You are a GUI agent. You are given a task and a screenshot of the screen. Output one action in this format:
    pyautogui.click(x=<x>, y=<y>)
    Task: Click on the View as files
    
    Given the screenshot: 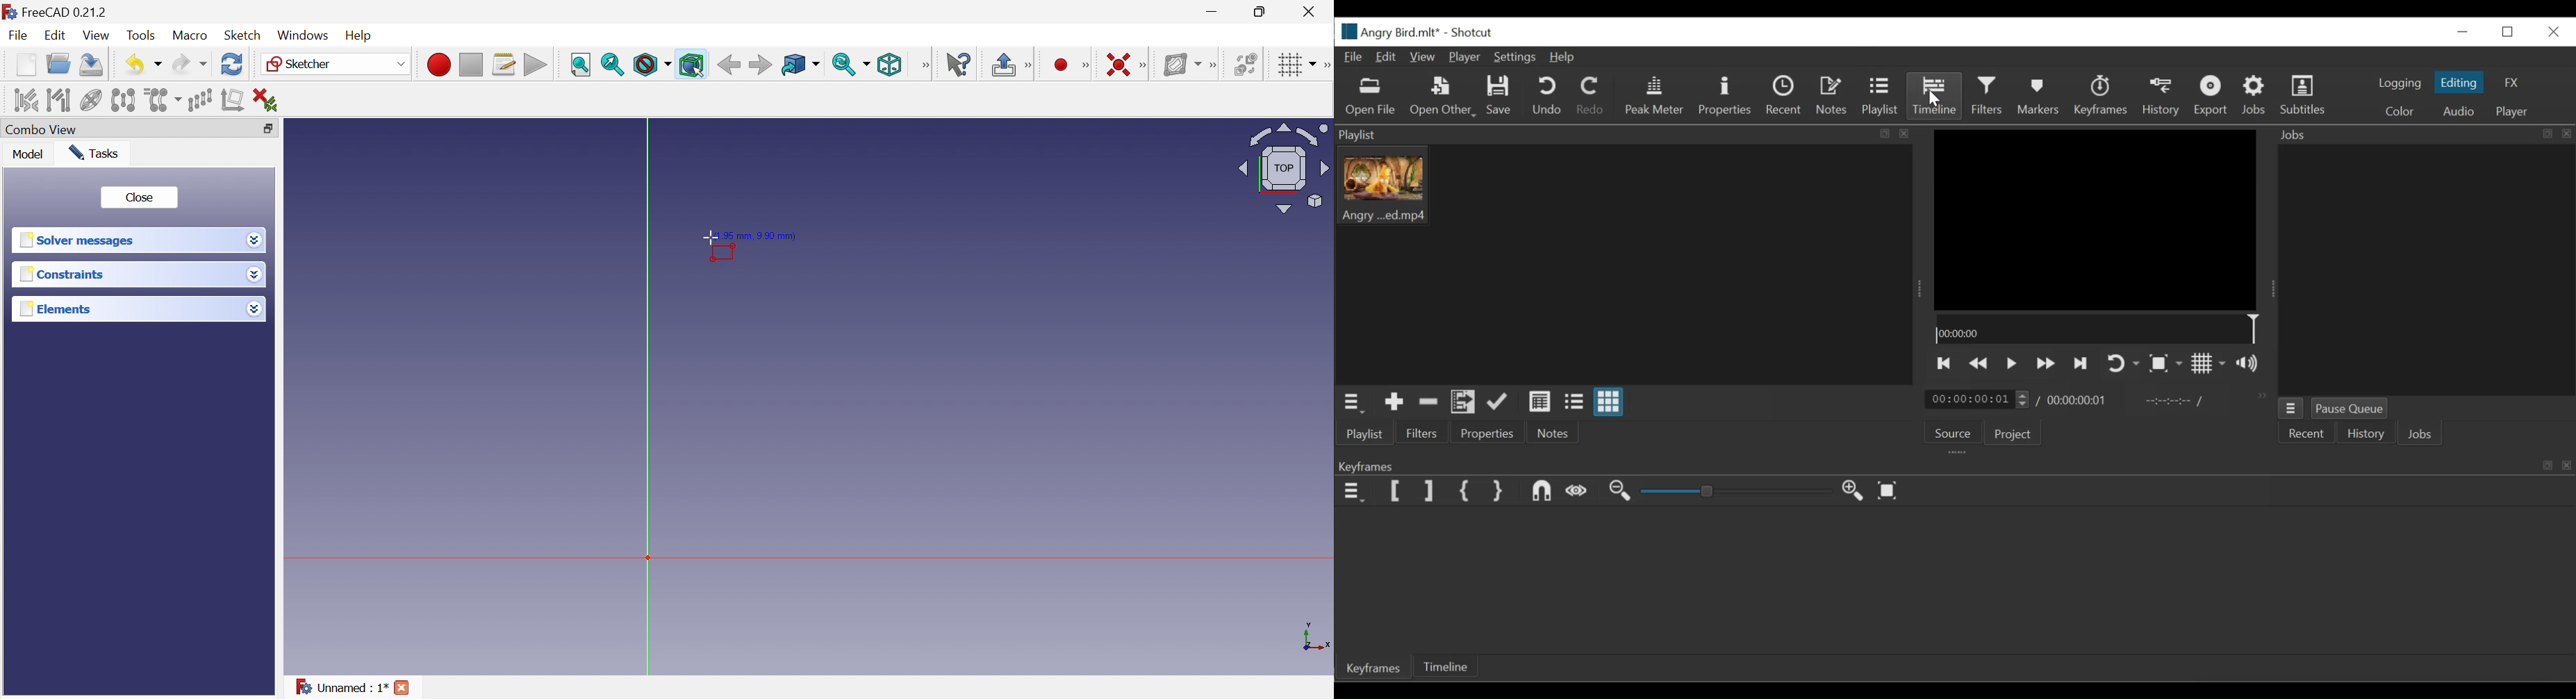 What is the action you would take?
    pyautogui.click(x=1573, y=403)
    